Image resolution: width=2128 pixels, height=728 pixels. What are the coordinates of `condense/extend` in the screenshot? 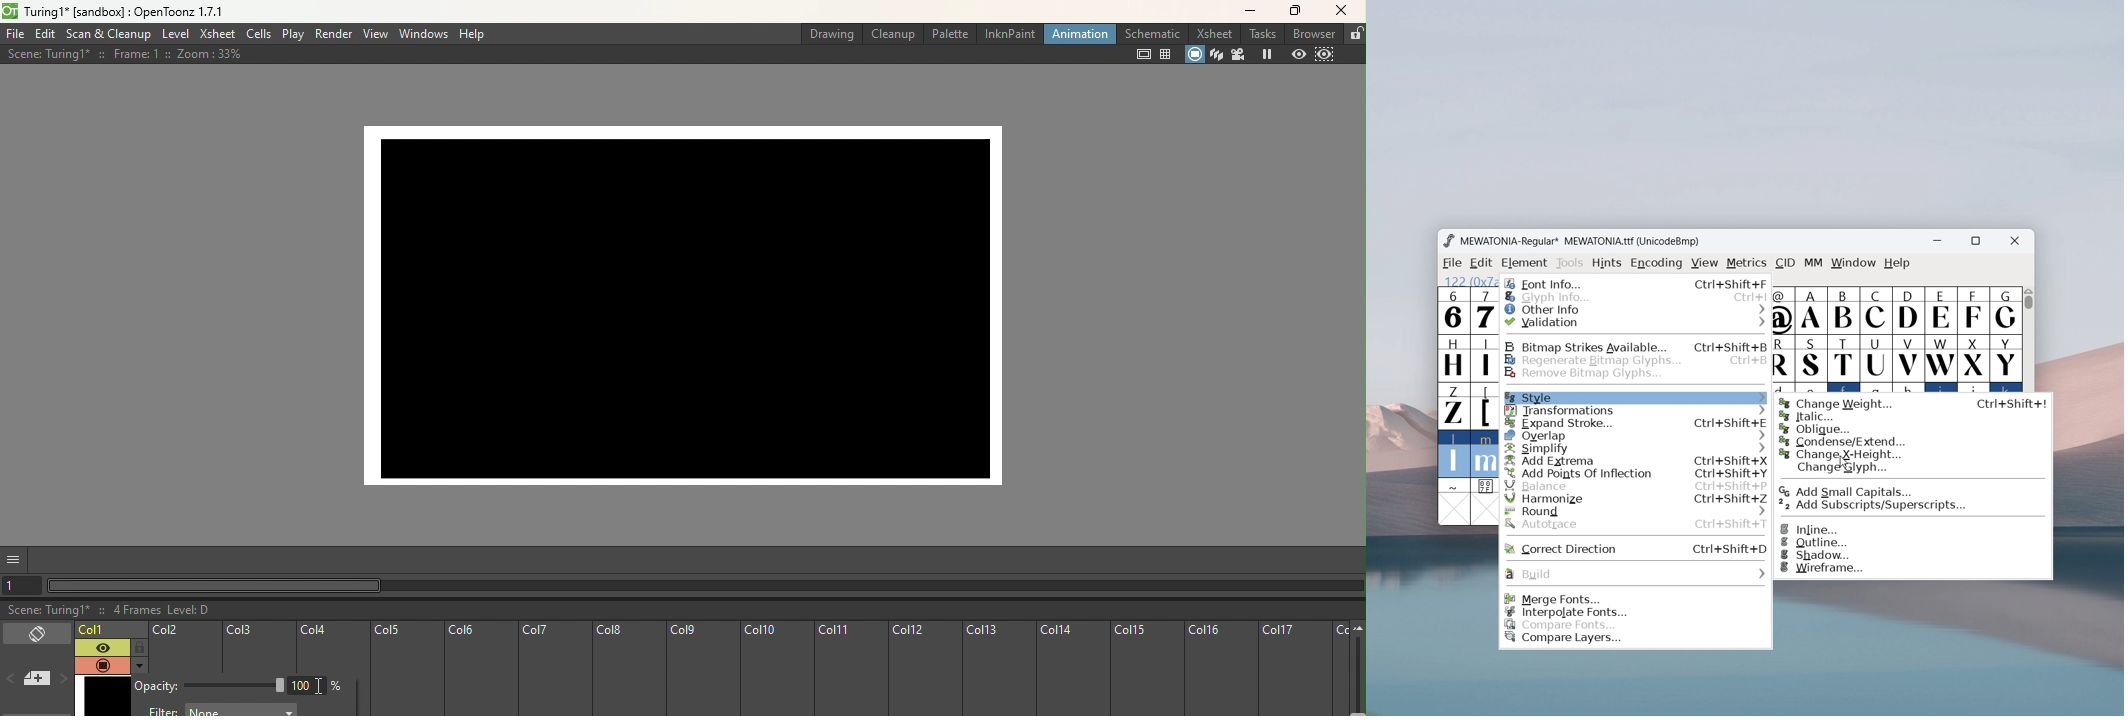 It's located at (1913, 442).